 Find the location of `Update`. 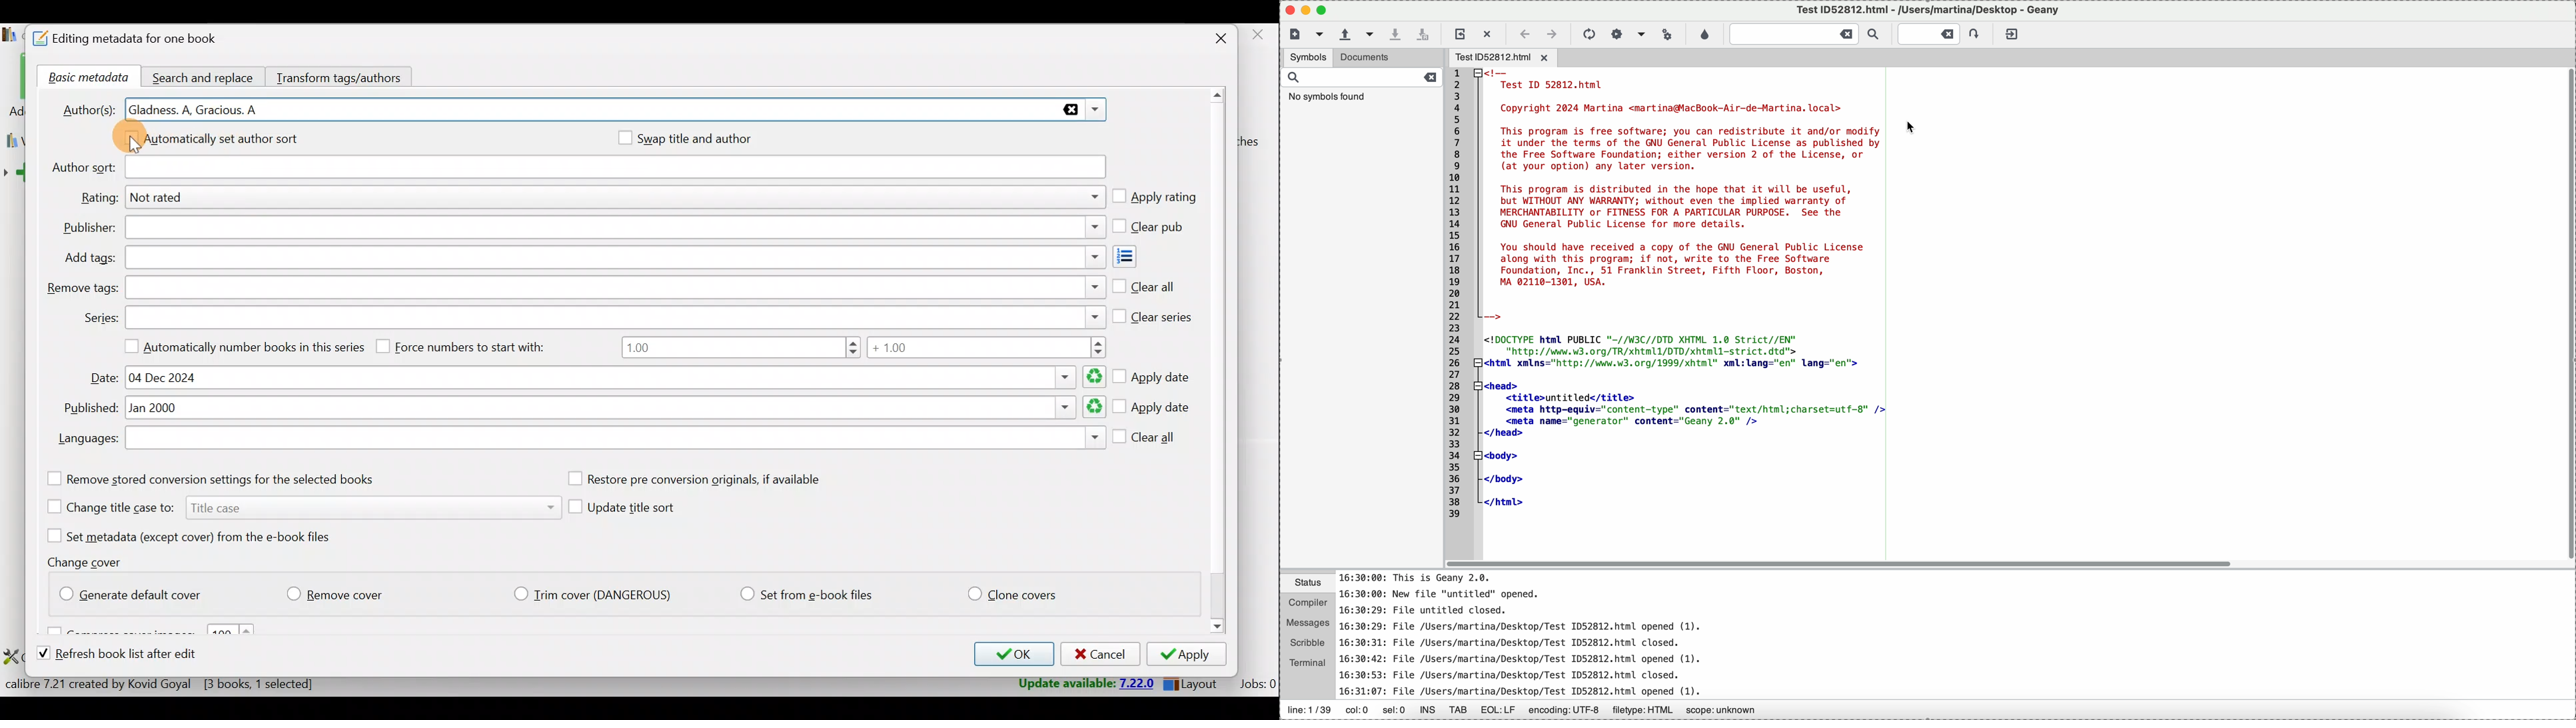

Update is located at coordinates (1084, 684).